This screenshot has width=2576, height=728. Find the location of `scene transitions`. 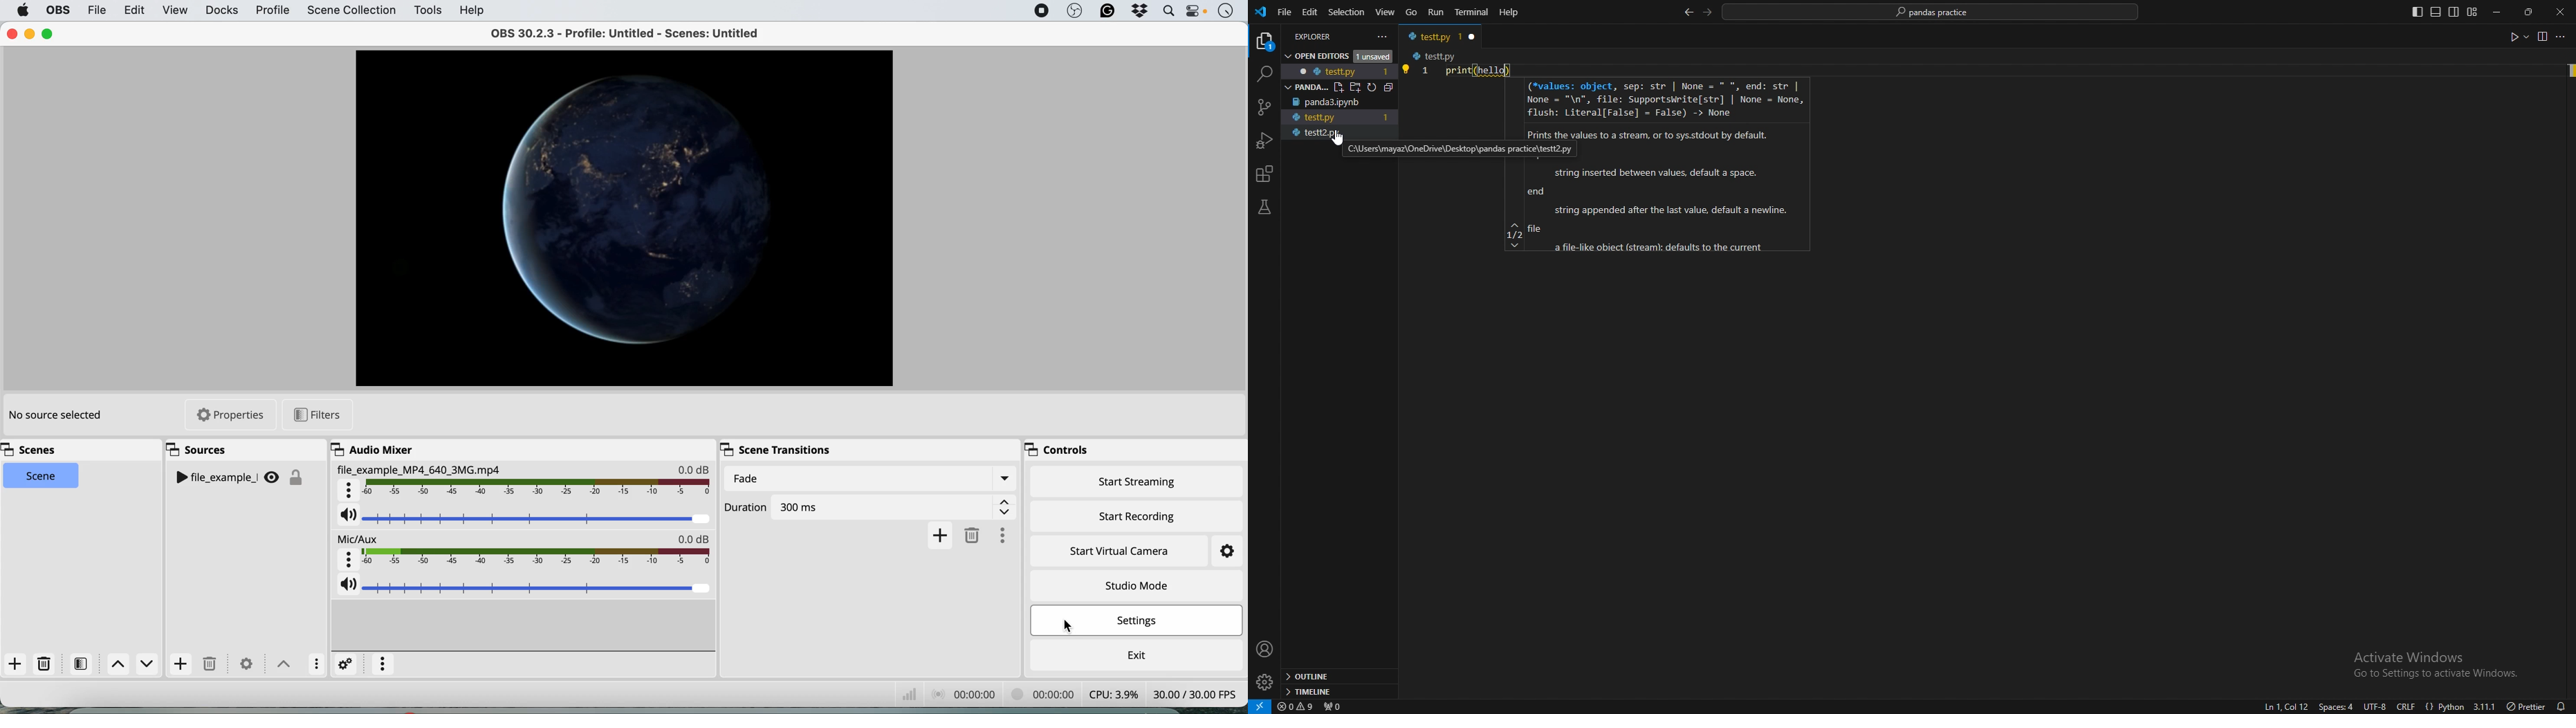

scene transitions is located at coordinates (778, 449).